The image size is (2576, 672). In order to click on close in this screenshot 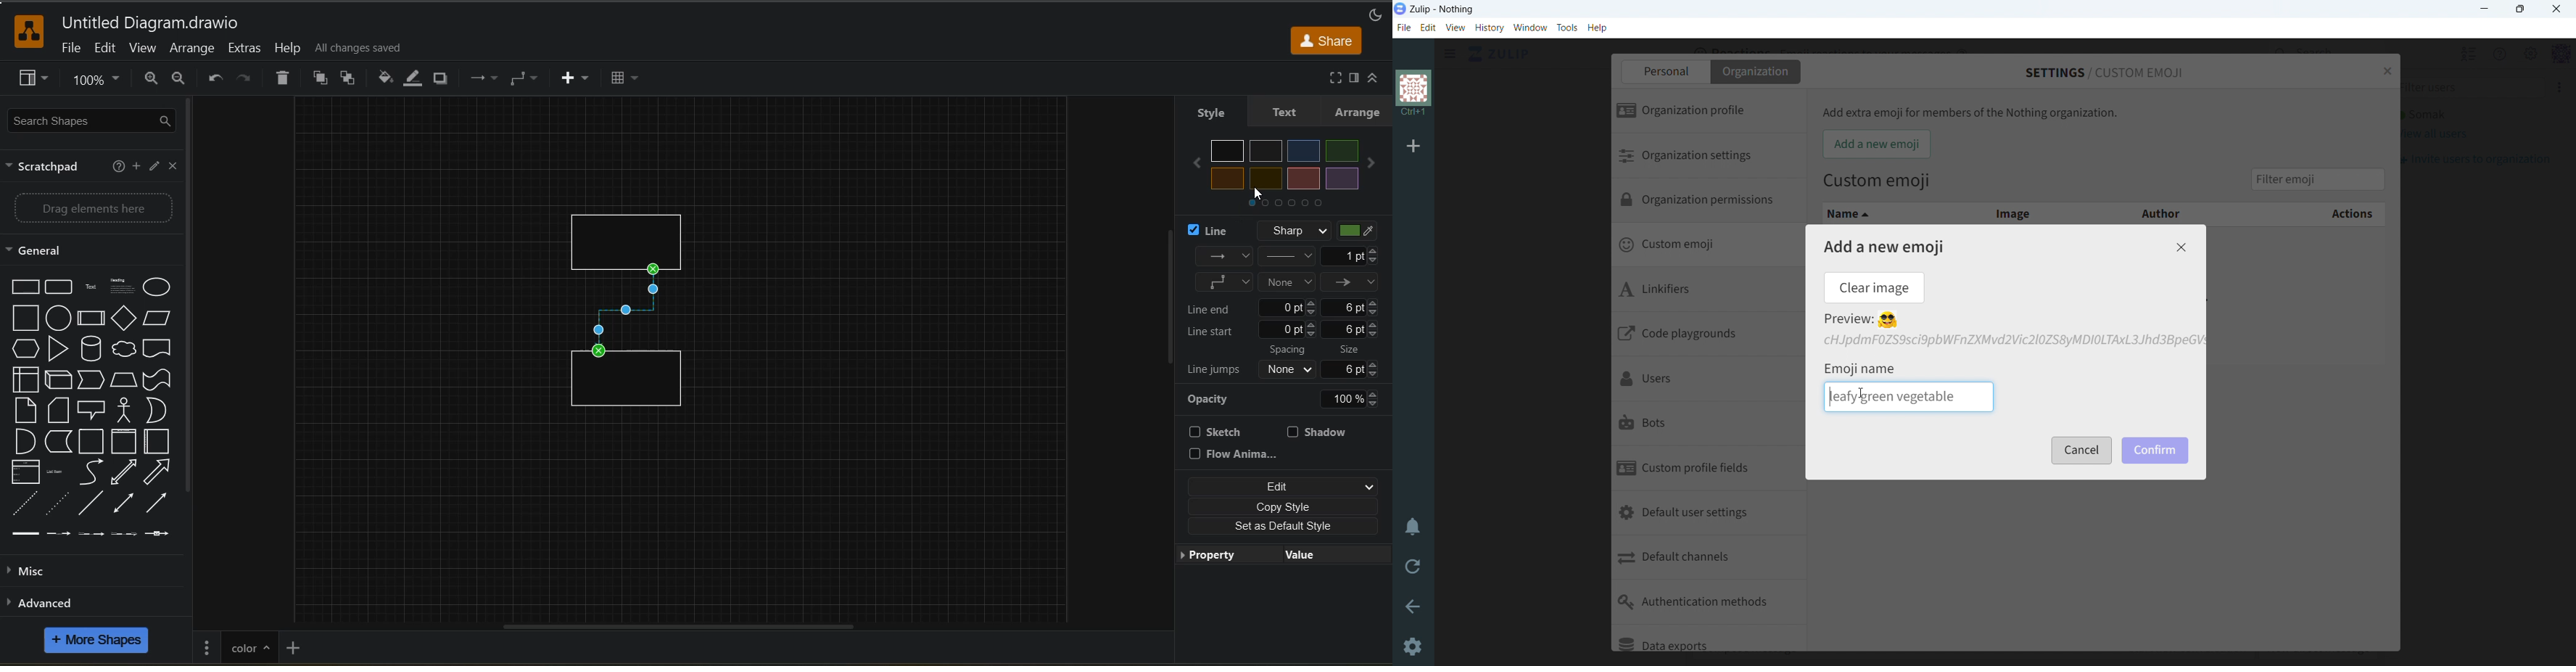, I will do `click(2180, 247)`.